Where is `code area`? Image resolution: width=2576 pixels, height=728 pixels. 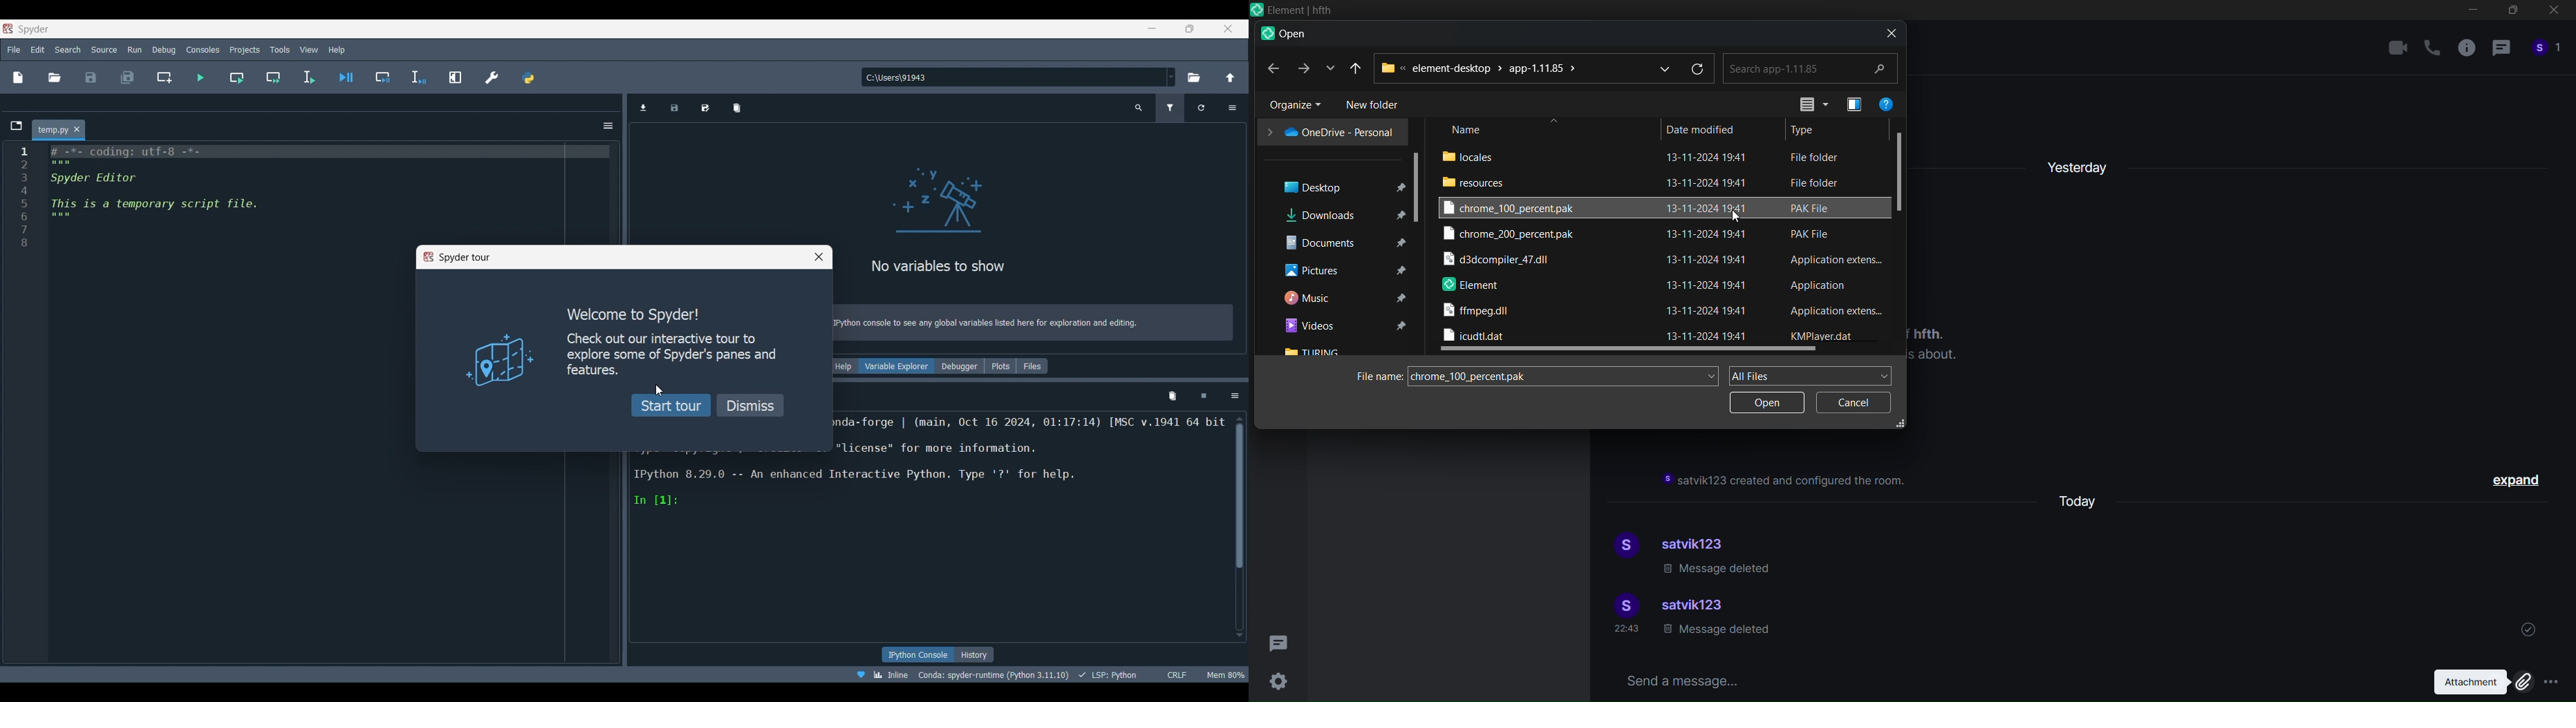 code area is located at coordinates (174, 206).